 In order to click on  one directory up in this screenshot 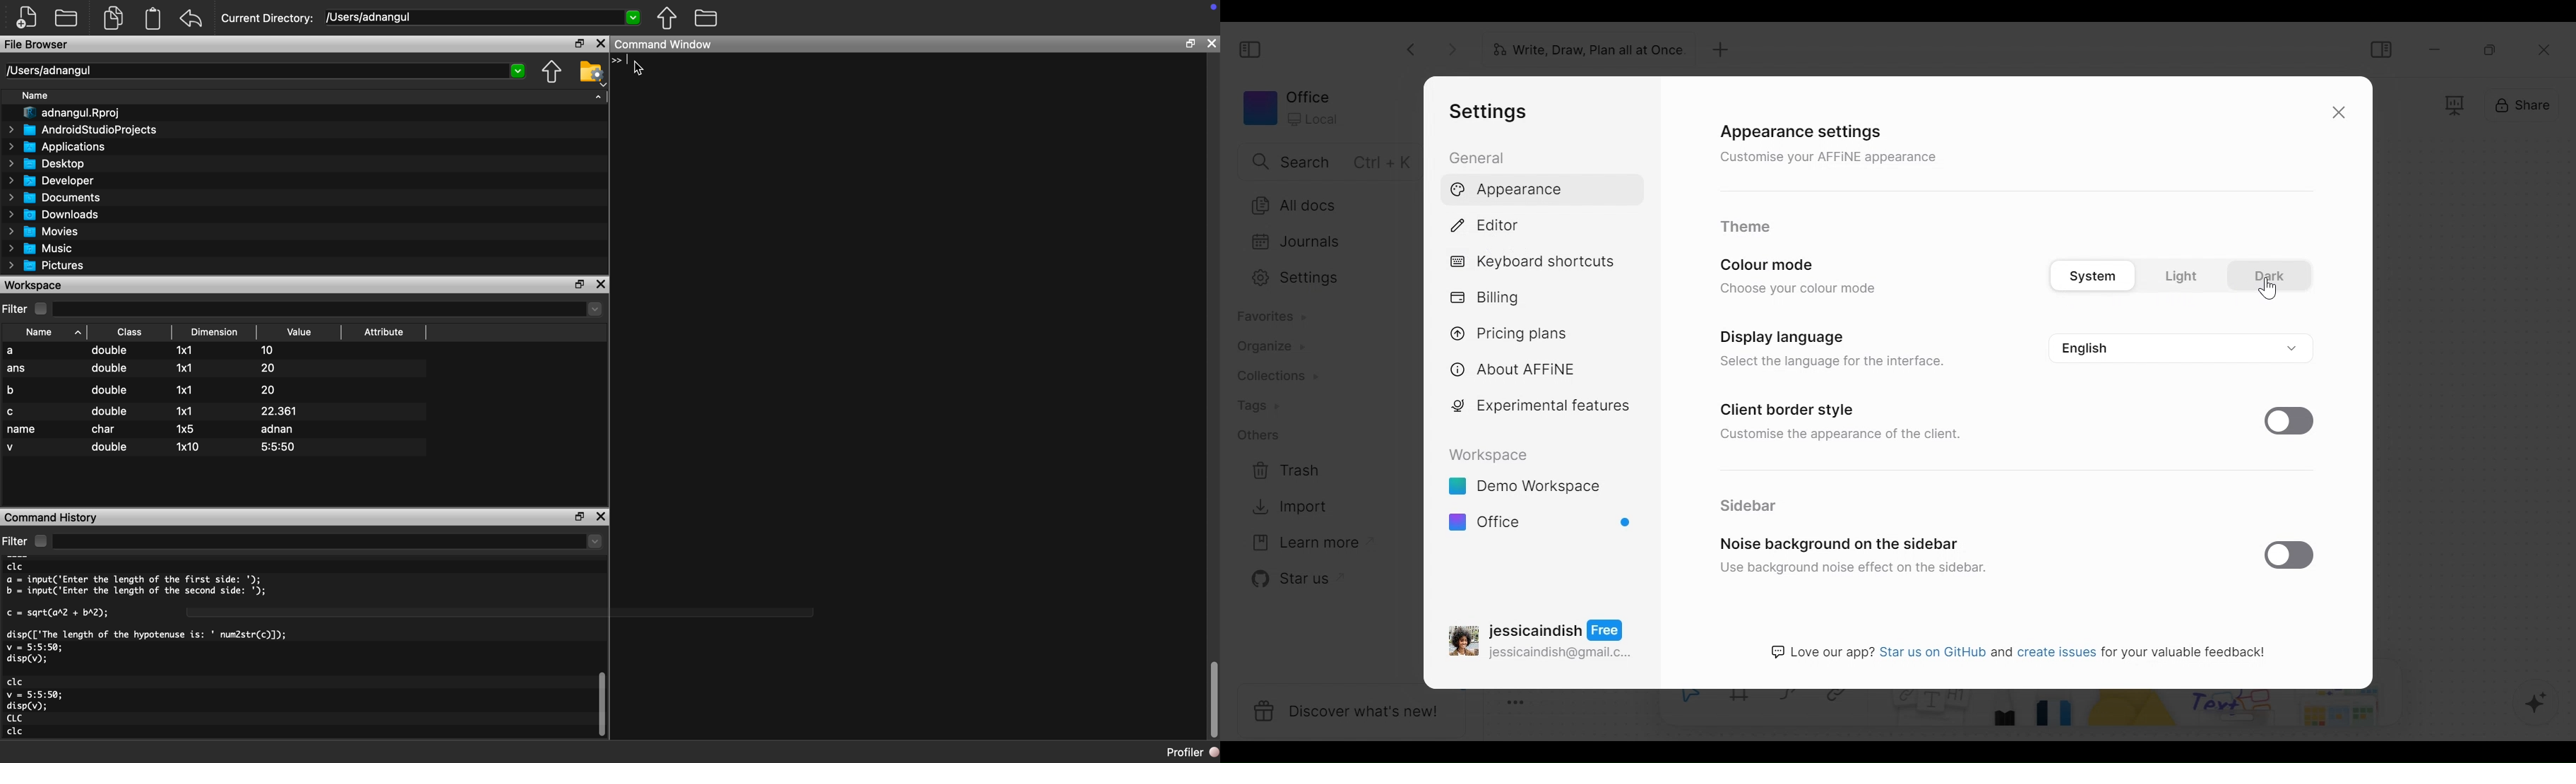, I will do `click(549, 71)`.